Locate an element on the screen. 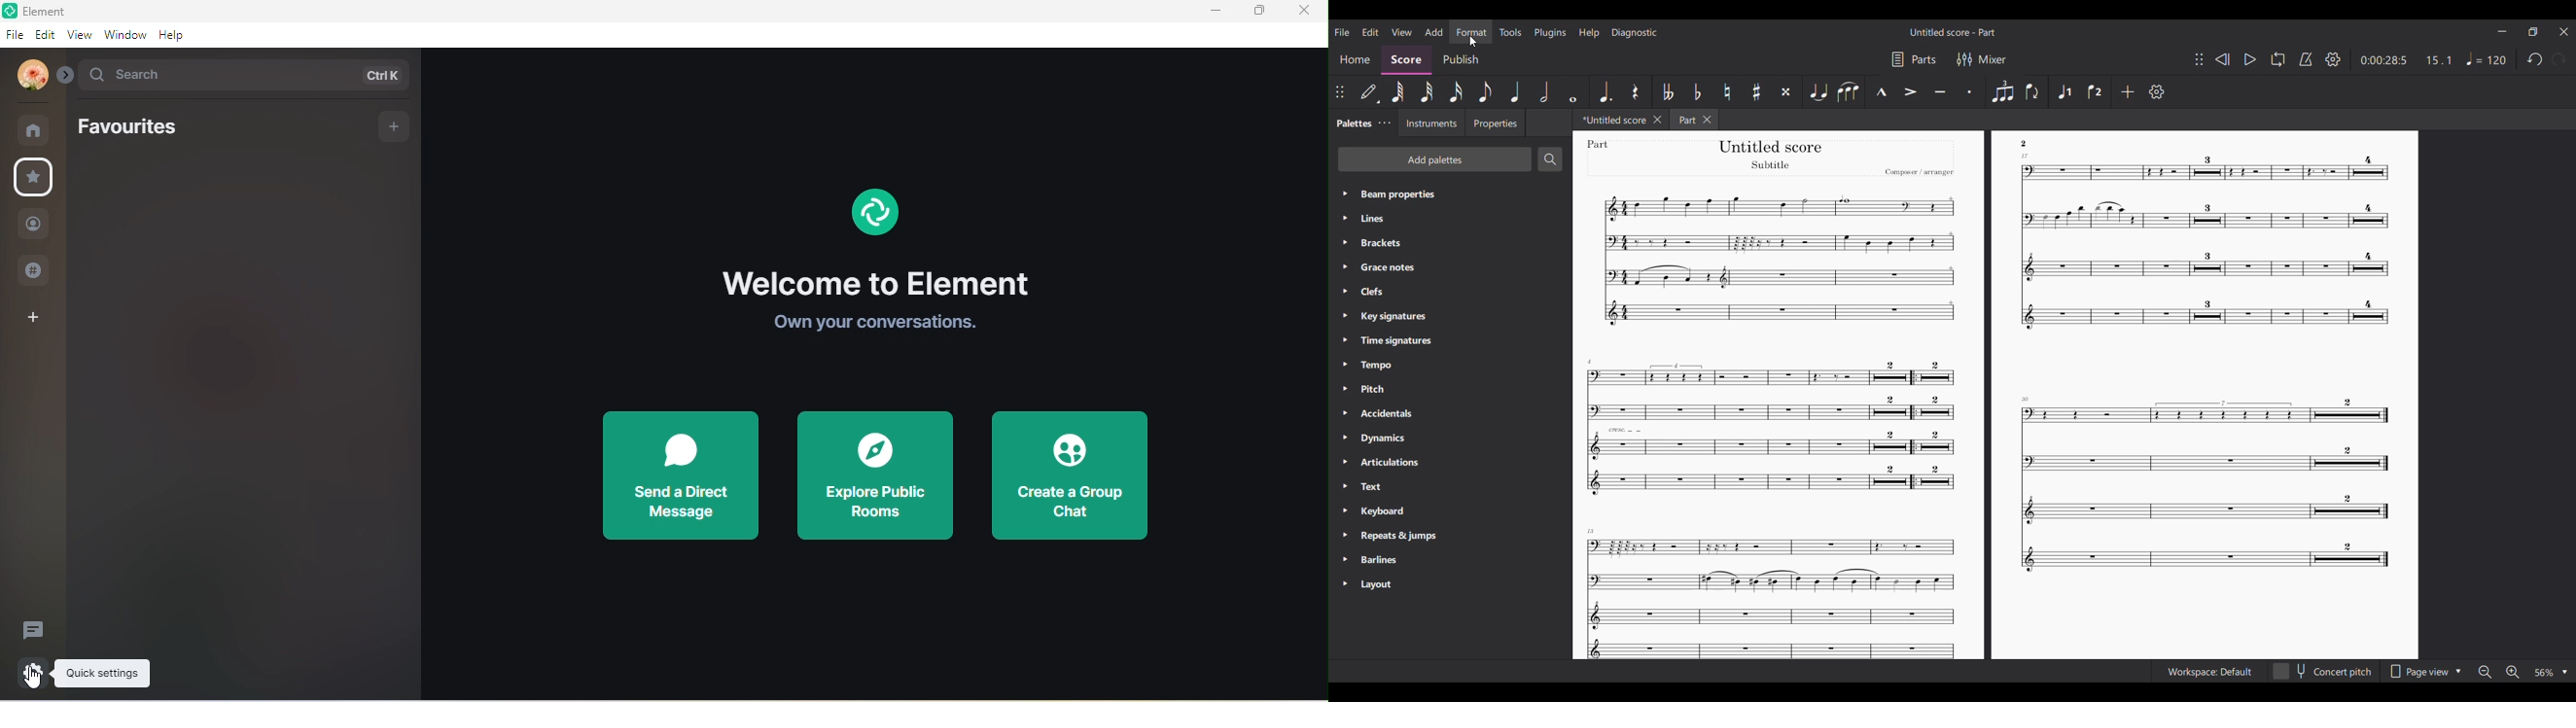 The image size is (2576, 728).  is located at coordinates (2204, 489).